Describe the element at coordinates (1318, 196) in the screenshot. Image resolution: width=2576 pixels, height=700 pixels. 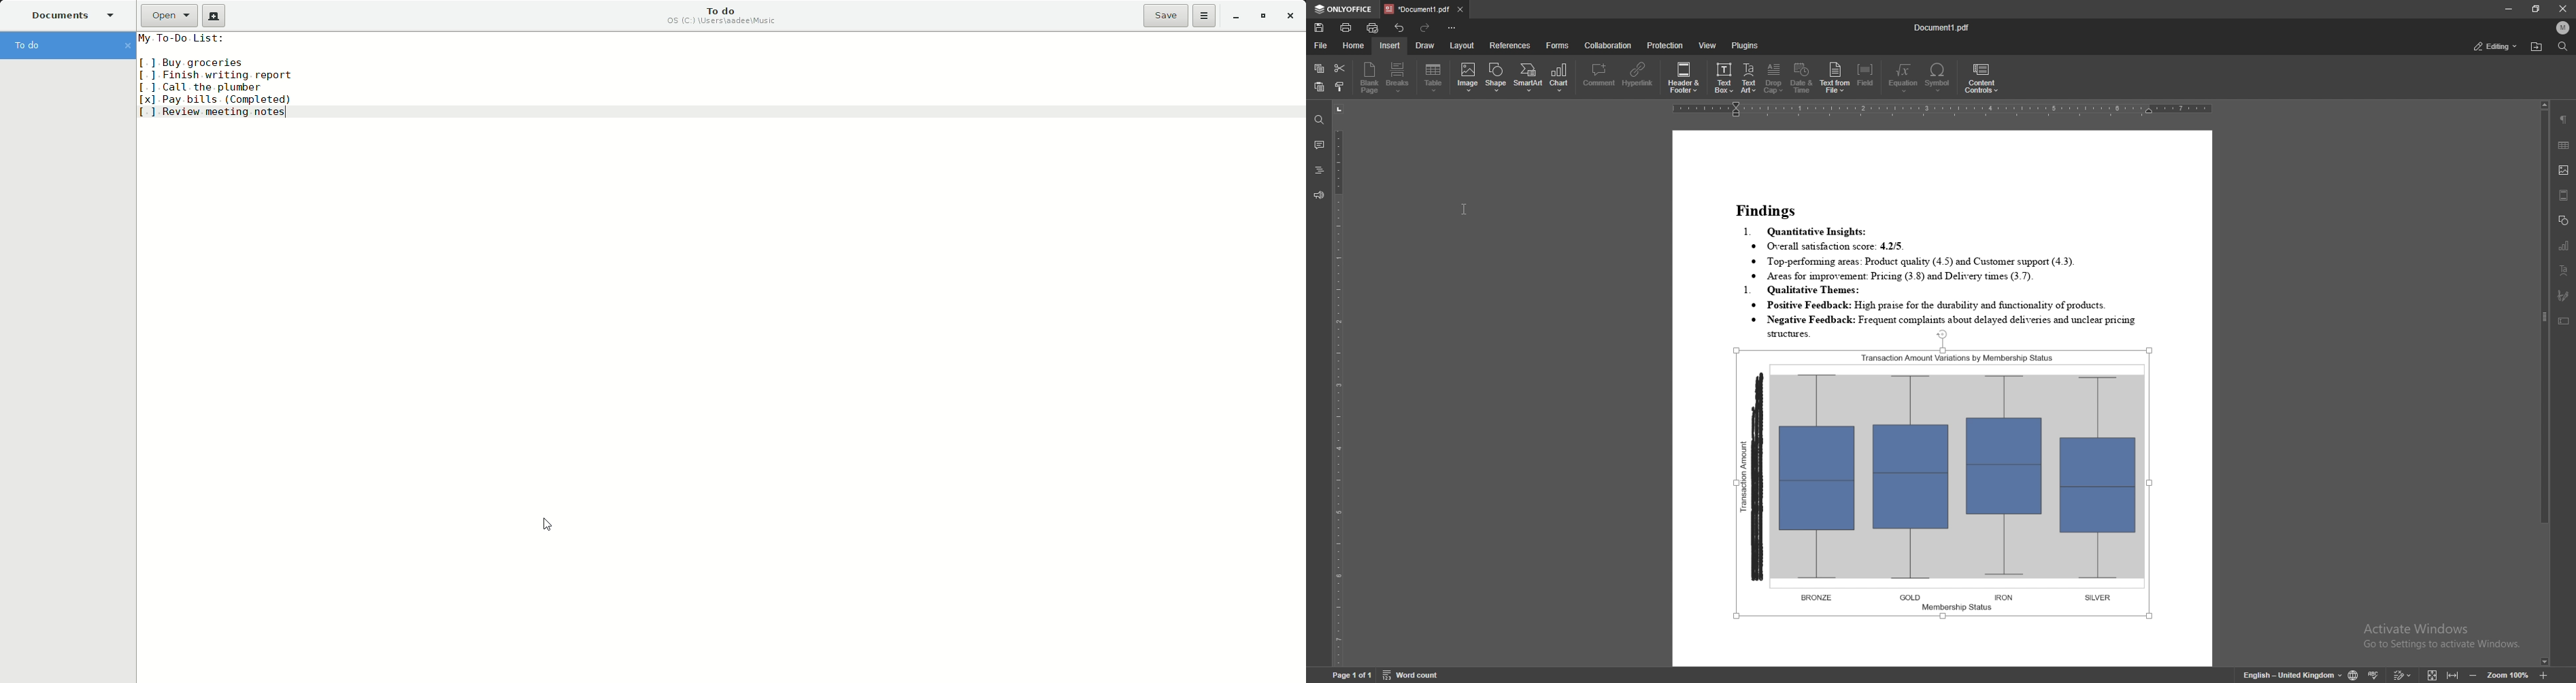
I see `feedback` at that location.